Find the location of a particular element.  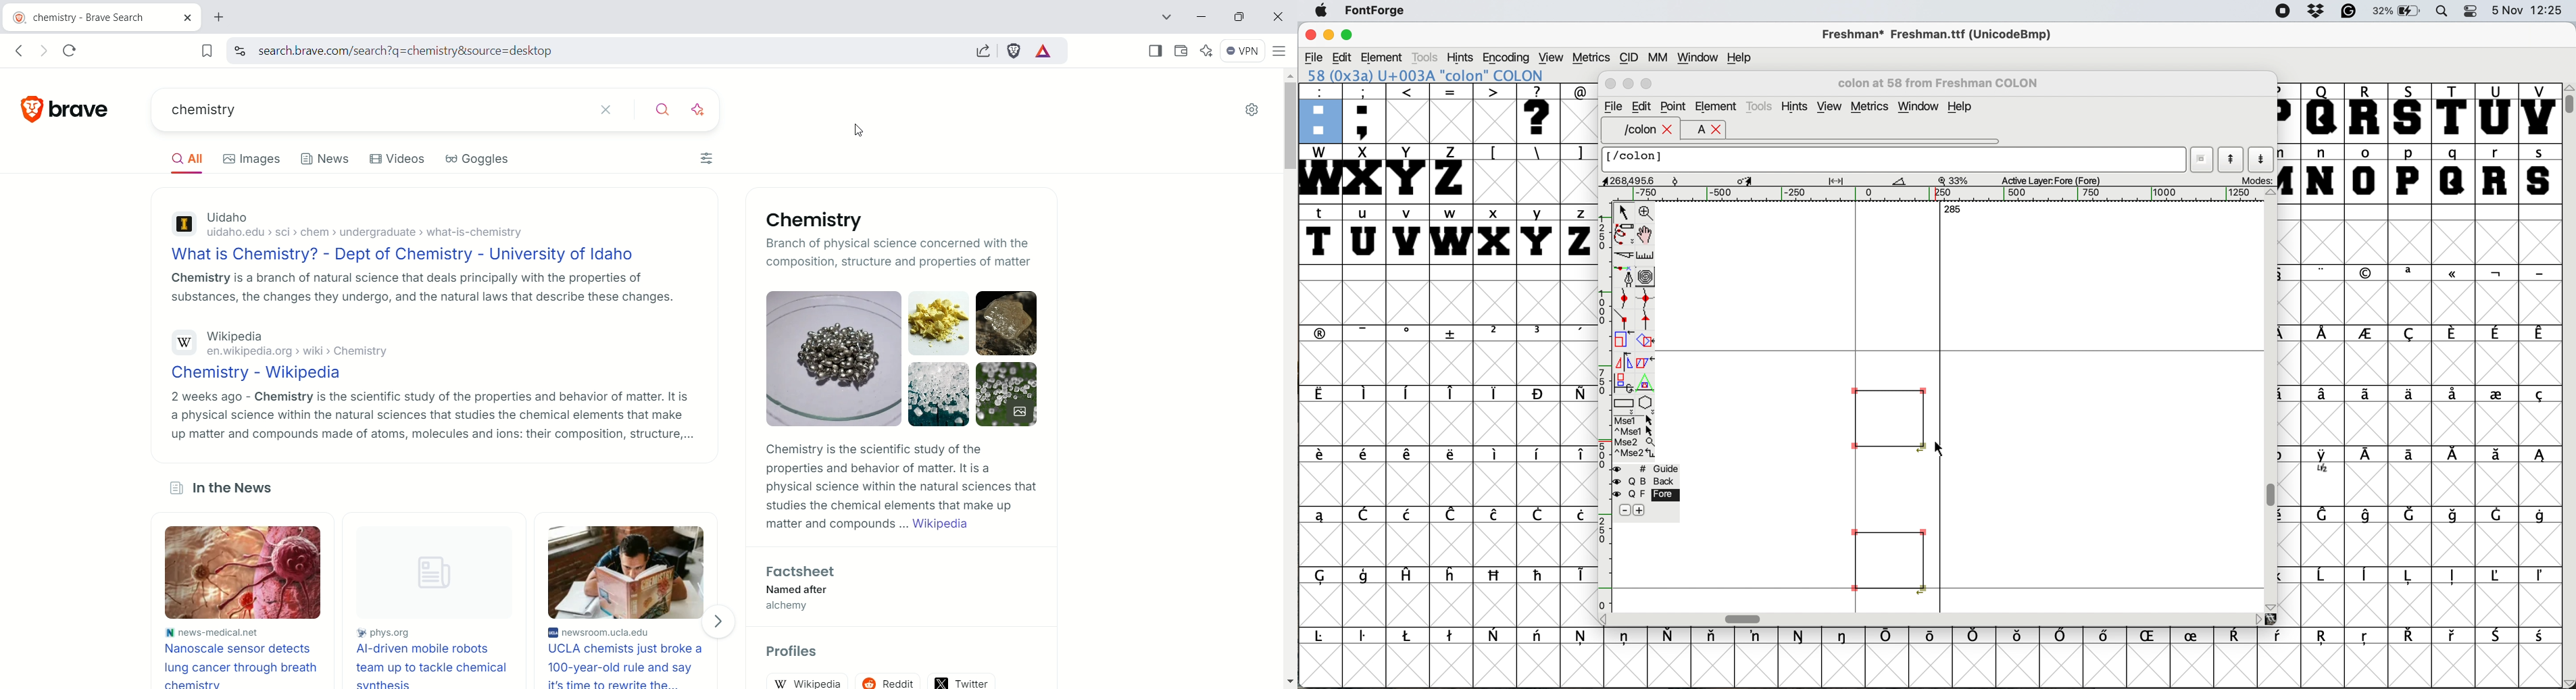

mm is located at coordinates (1657, 56).